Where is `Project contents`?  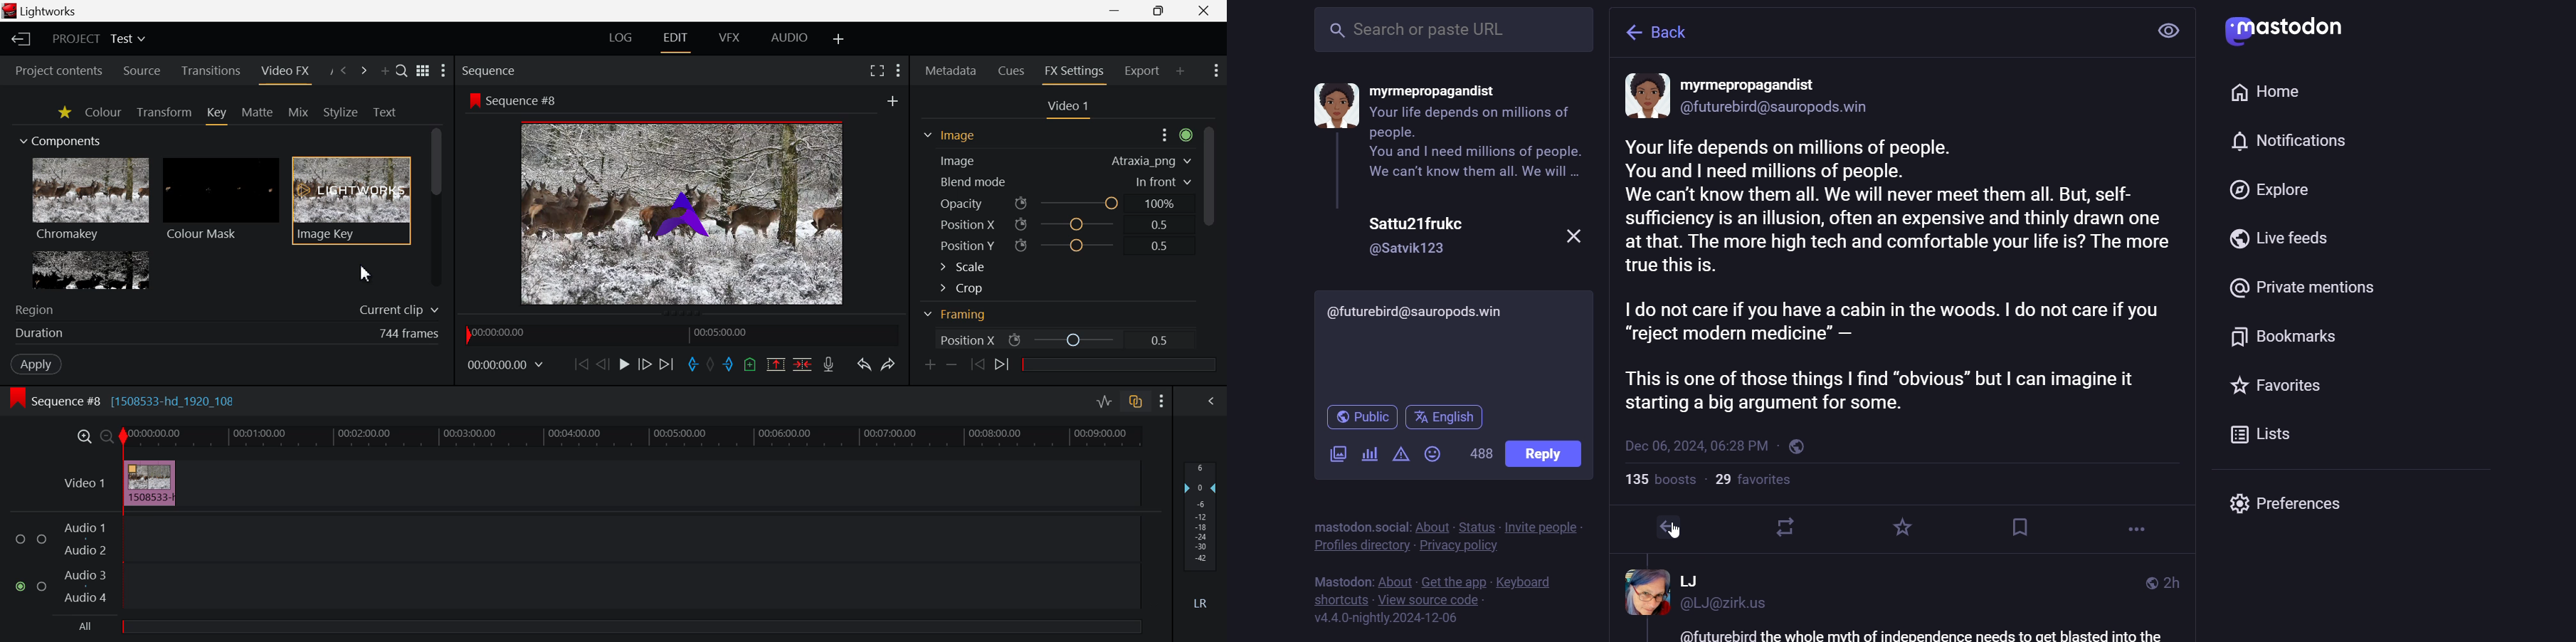
Project contents is located at coordinates (53, 69).